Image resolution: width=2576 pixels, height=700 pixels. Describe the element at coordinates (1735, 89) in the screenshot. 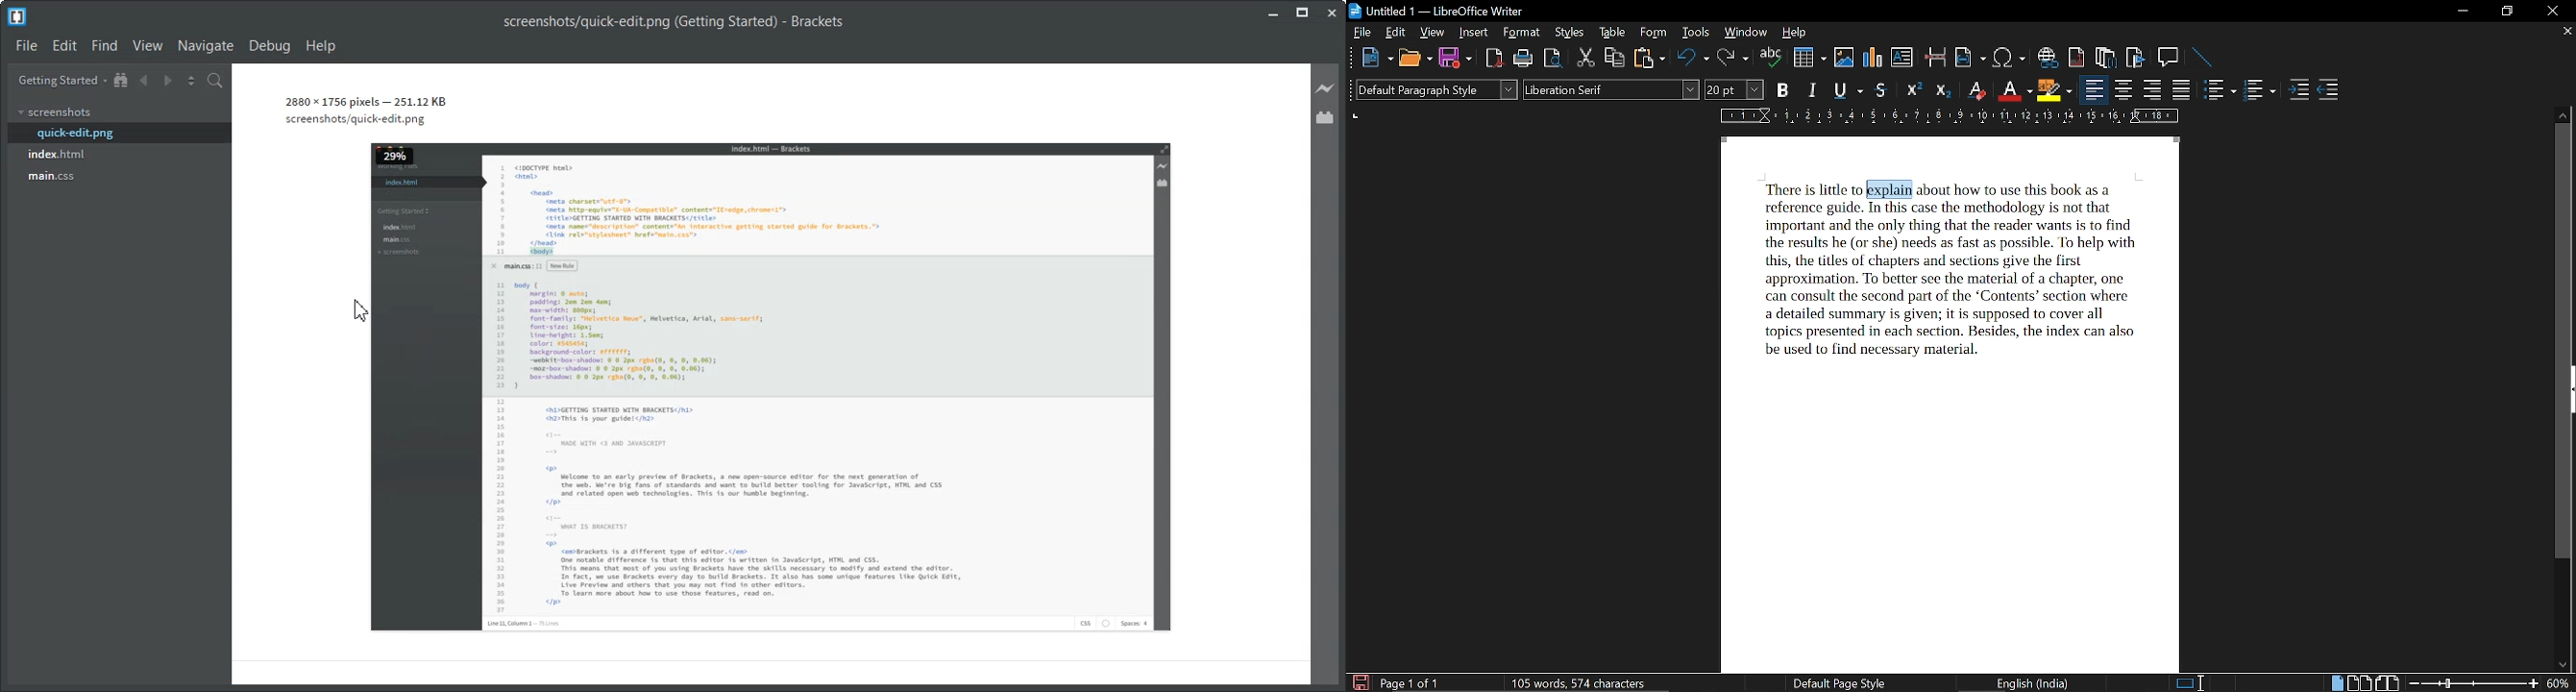

I see `font size` at that location.